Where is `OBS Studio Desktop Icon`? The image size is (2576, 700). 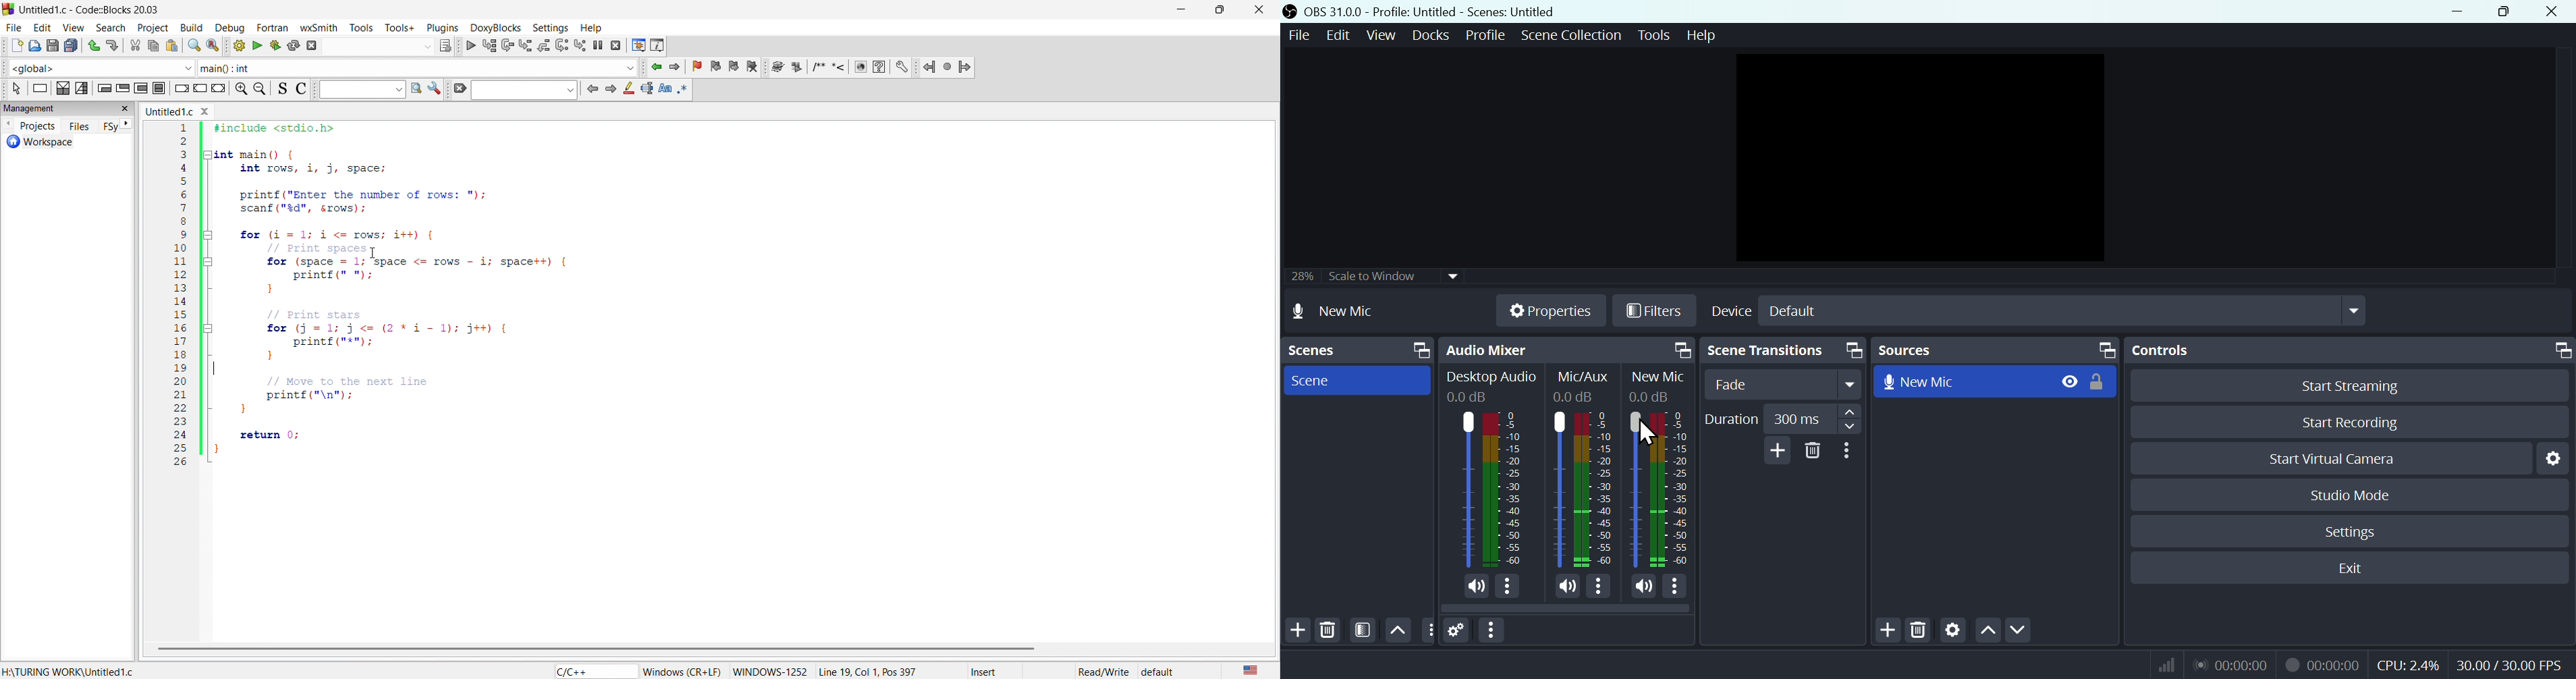 OBS Studio Desktop Icon is located at coordinates (1290, 11).